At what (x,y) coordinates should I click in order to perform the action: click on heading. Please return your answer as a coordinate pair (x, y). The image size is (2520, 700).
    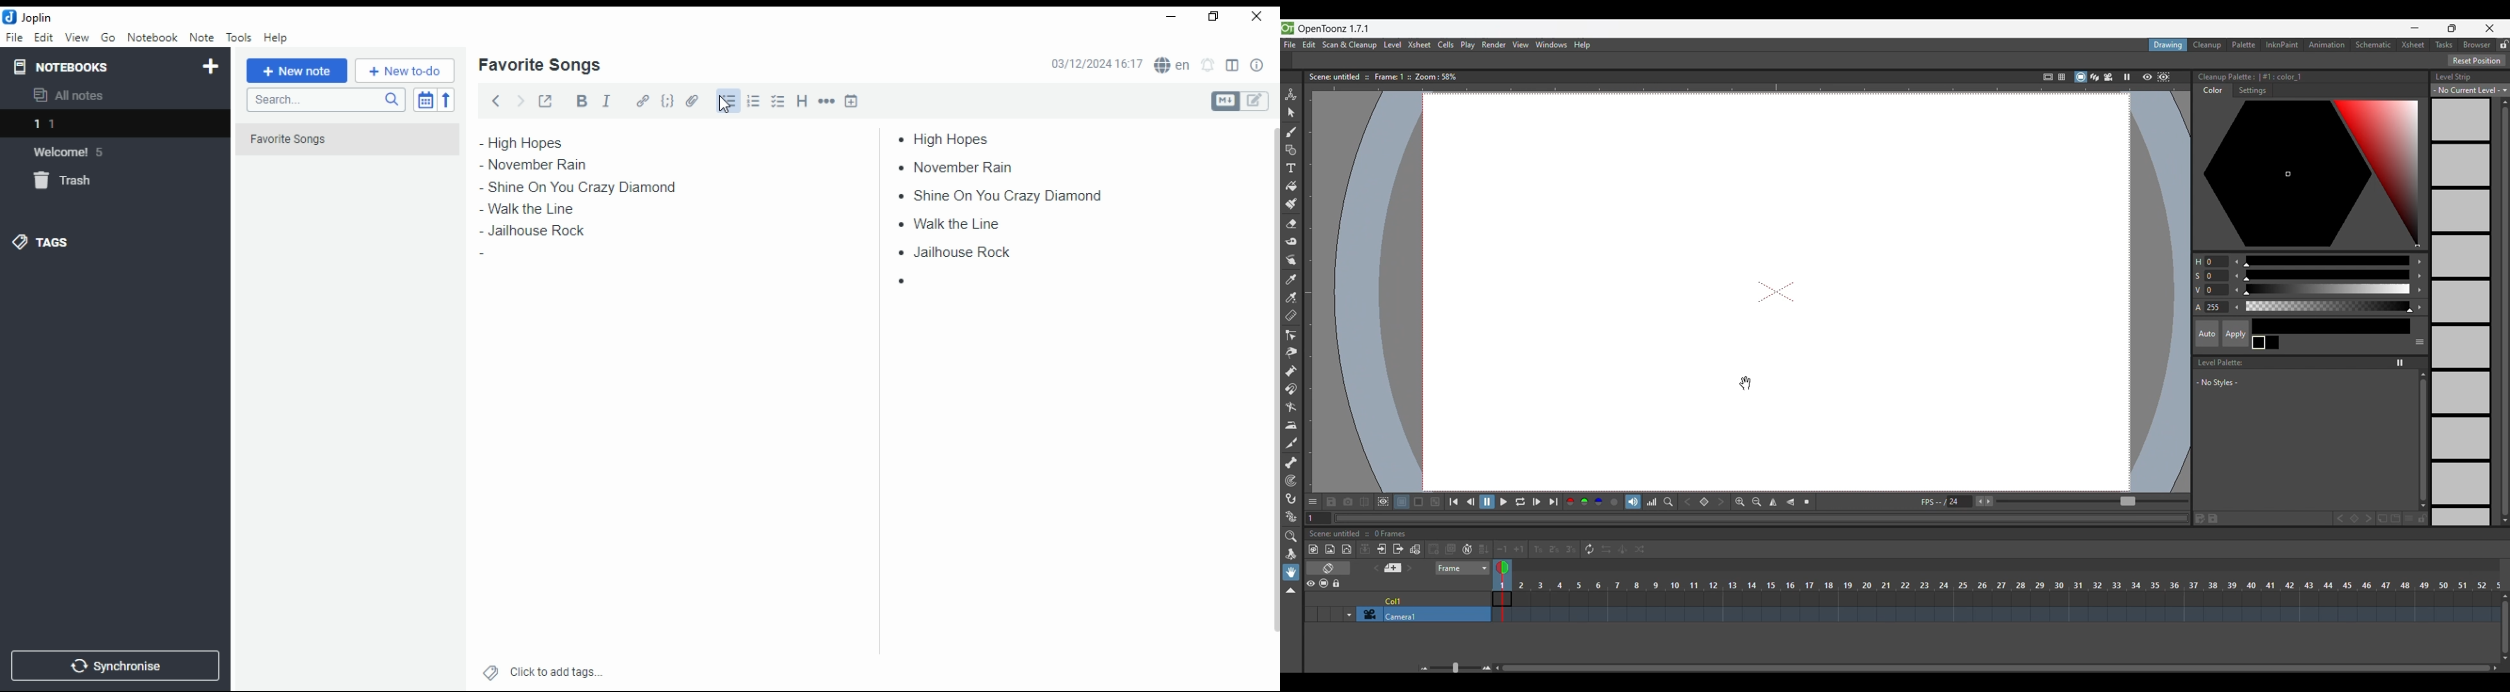
    Looking at the image, I should click on (803, 99).